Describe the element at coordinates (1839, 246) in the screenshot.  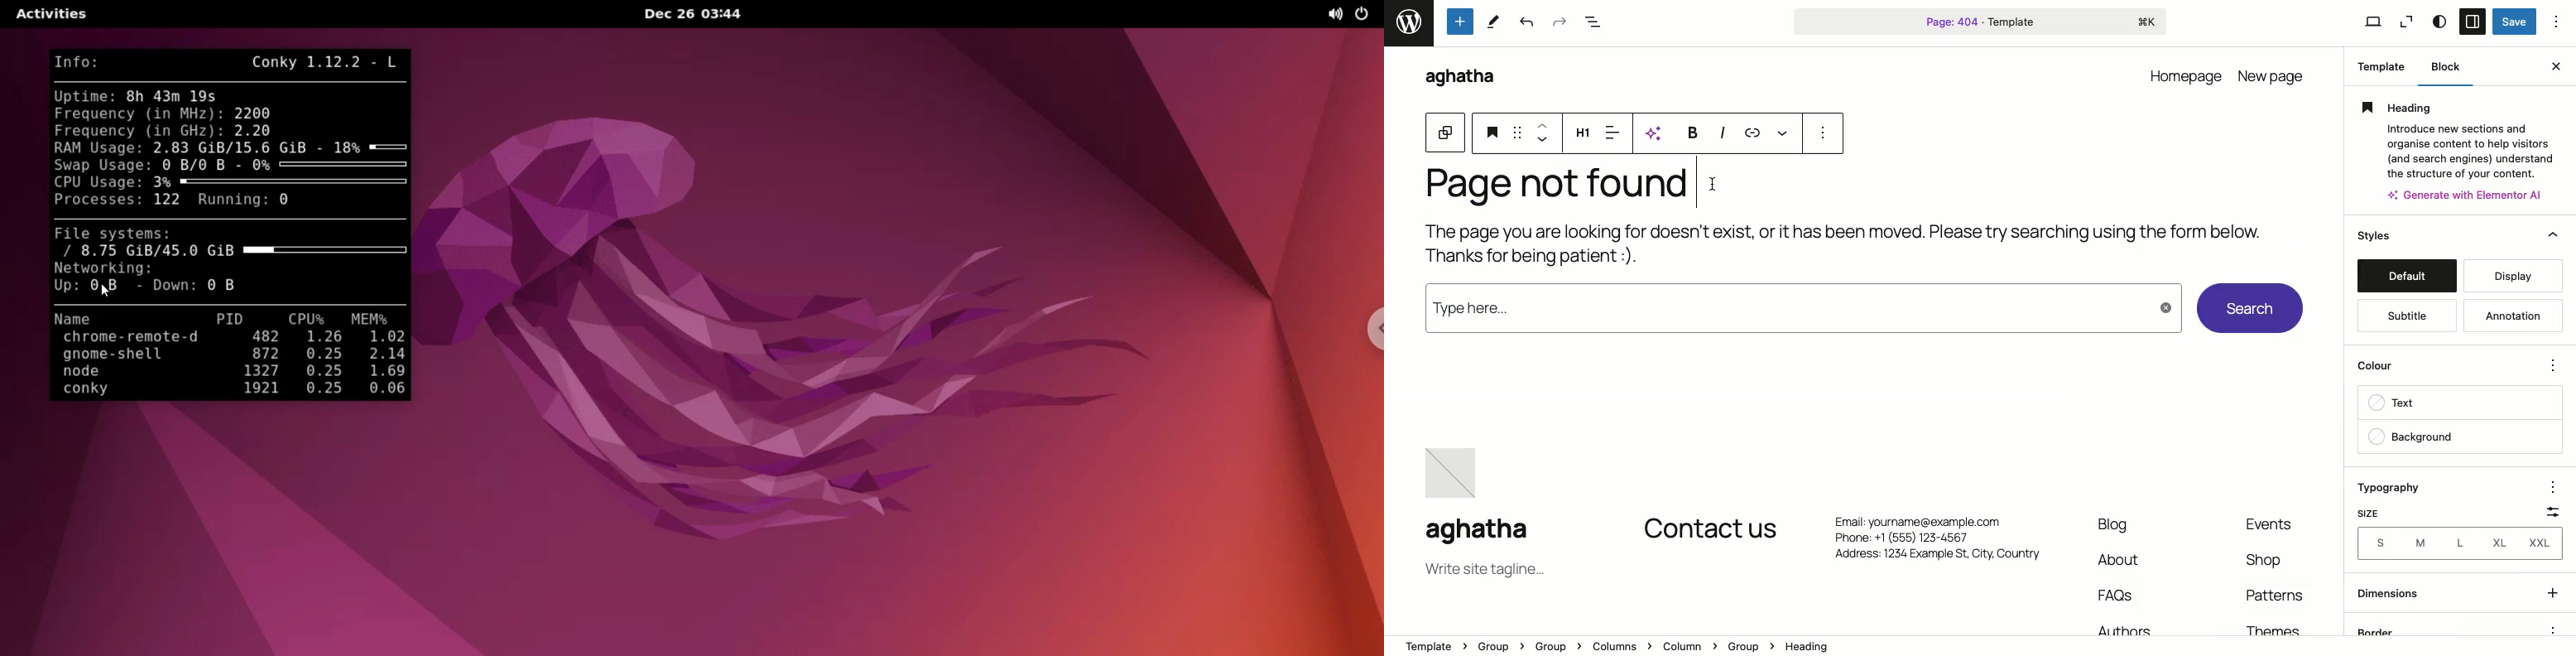
I see `` at that location.